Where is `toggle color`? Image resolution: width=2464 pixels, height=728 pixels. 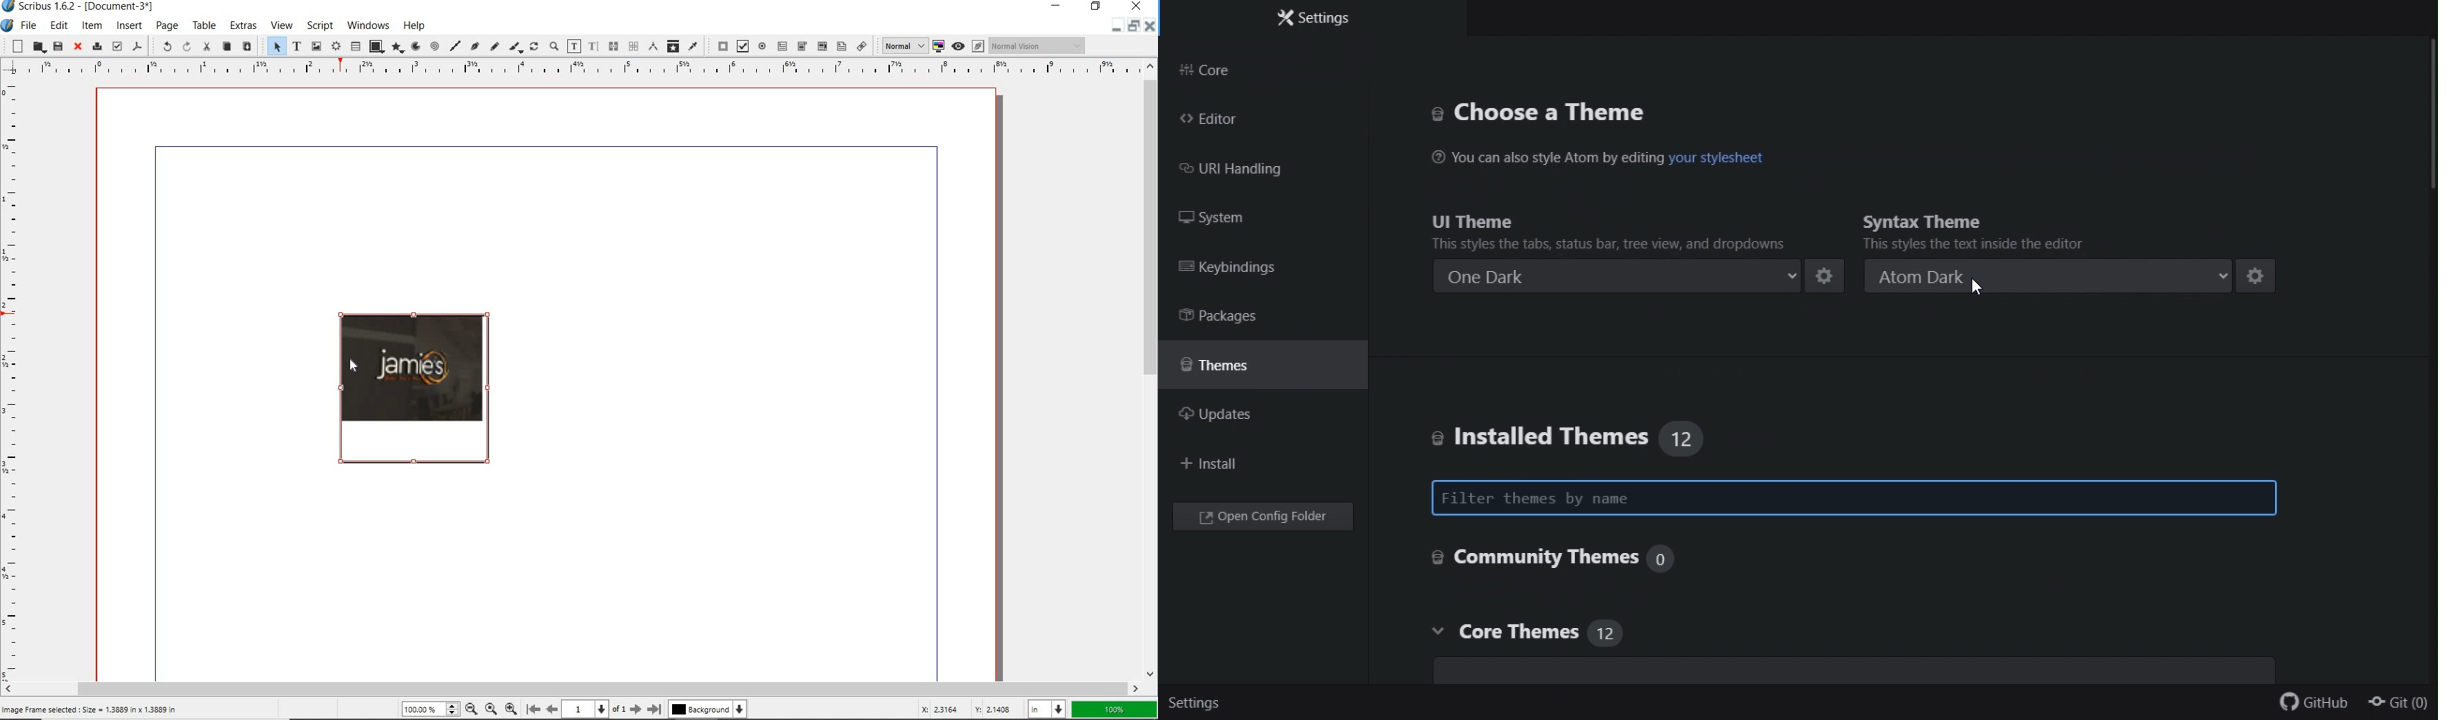 toggle color is located at coordinates (939, 45).